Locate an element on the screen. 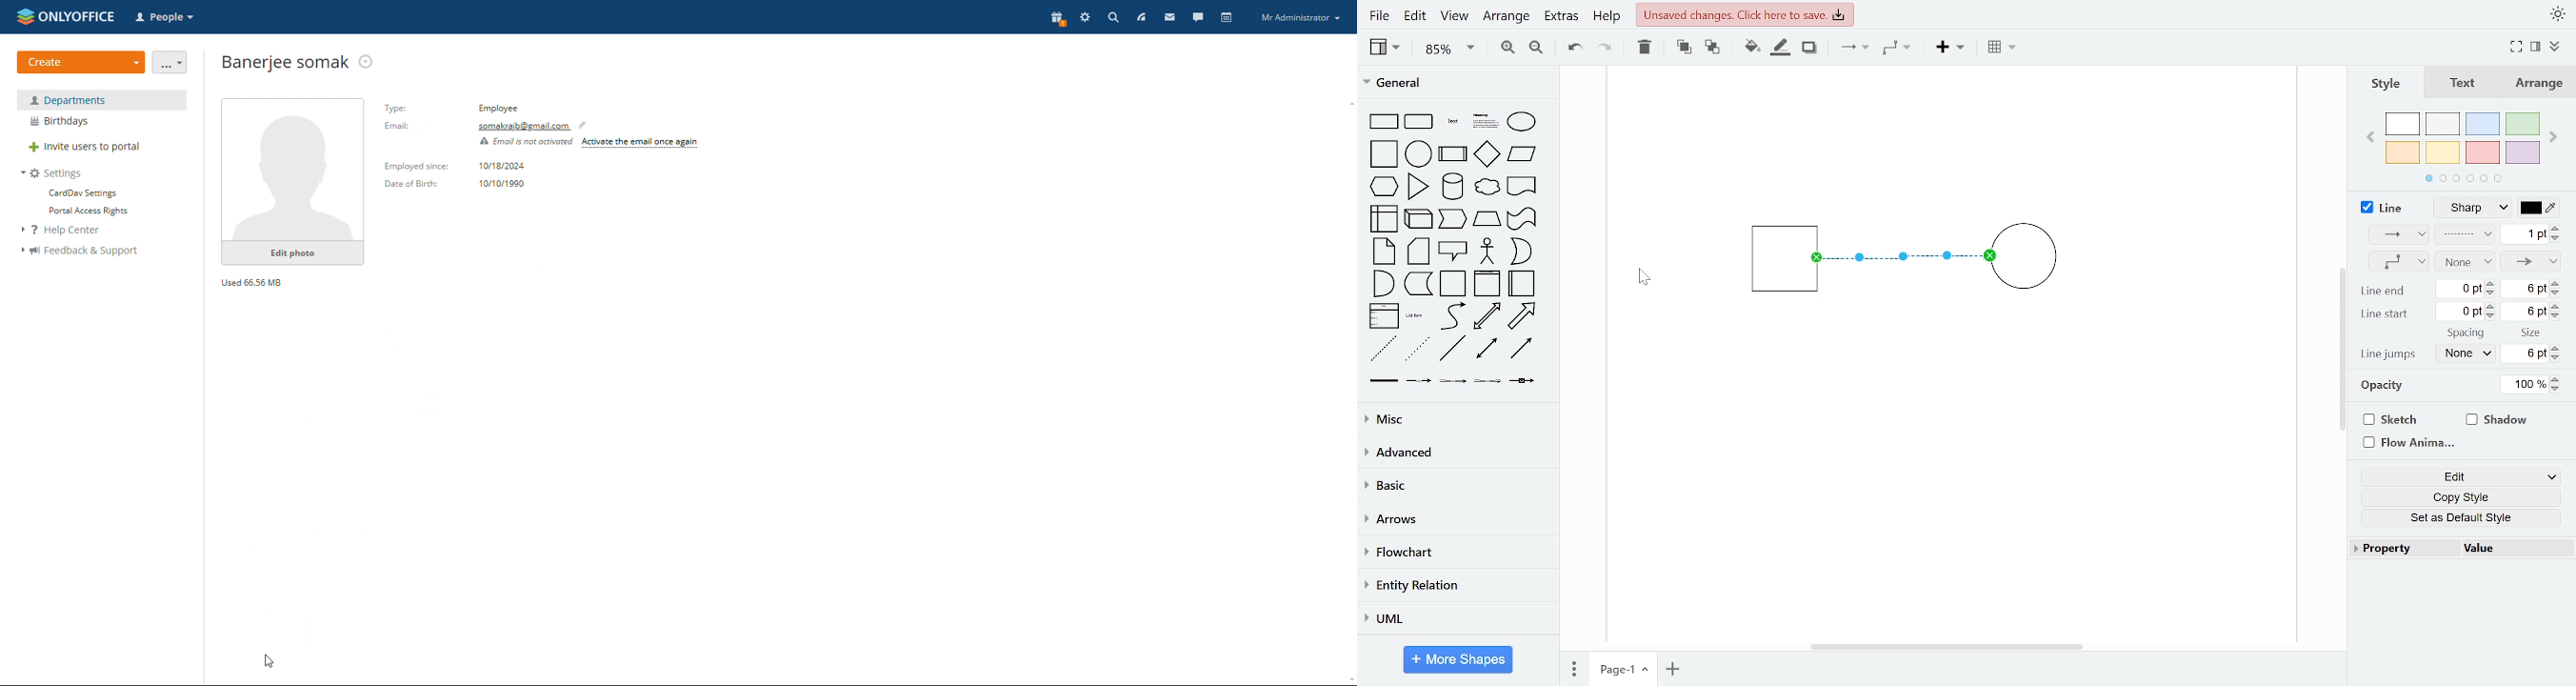 This screenshot has height=700, width=2576. dashed line is located at coordinates (1384, 350).